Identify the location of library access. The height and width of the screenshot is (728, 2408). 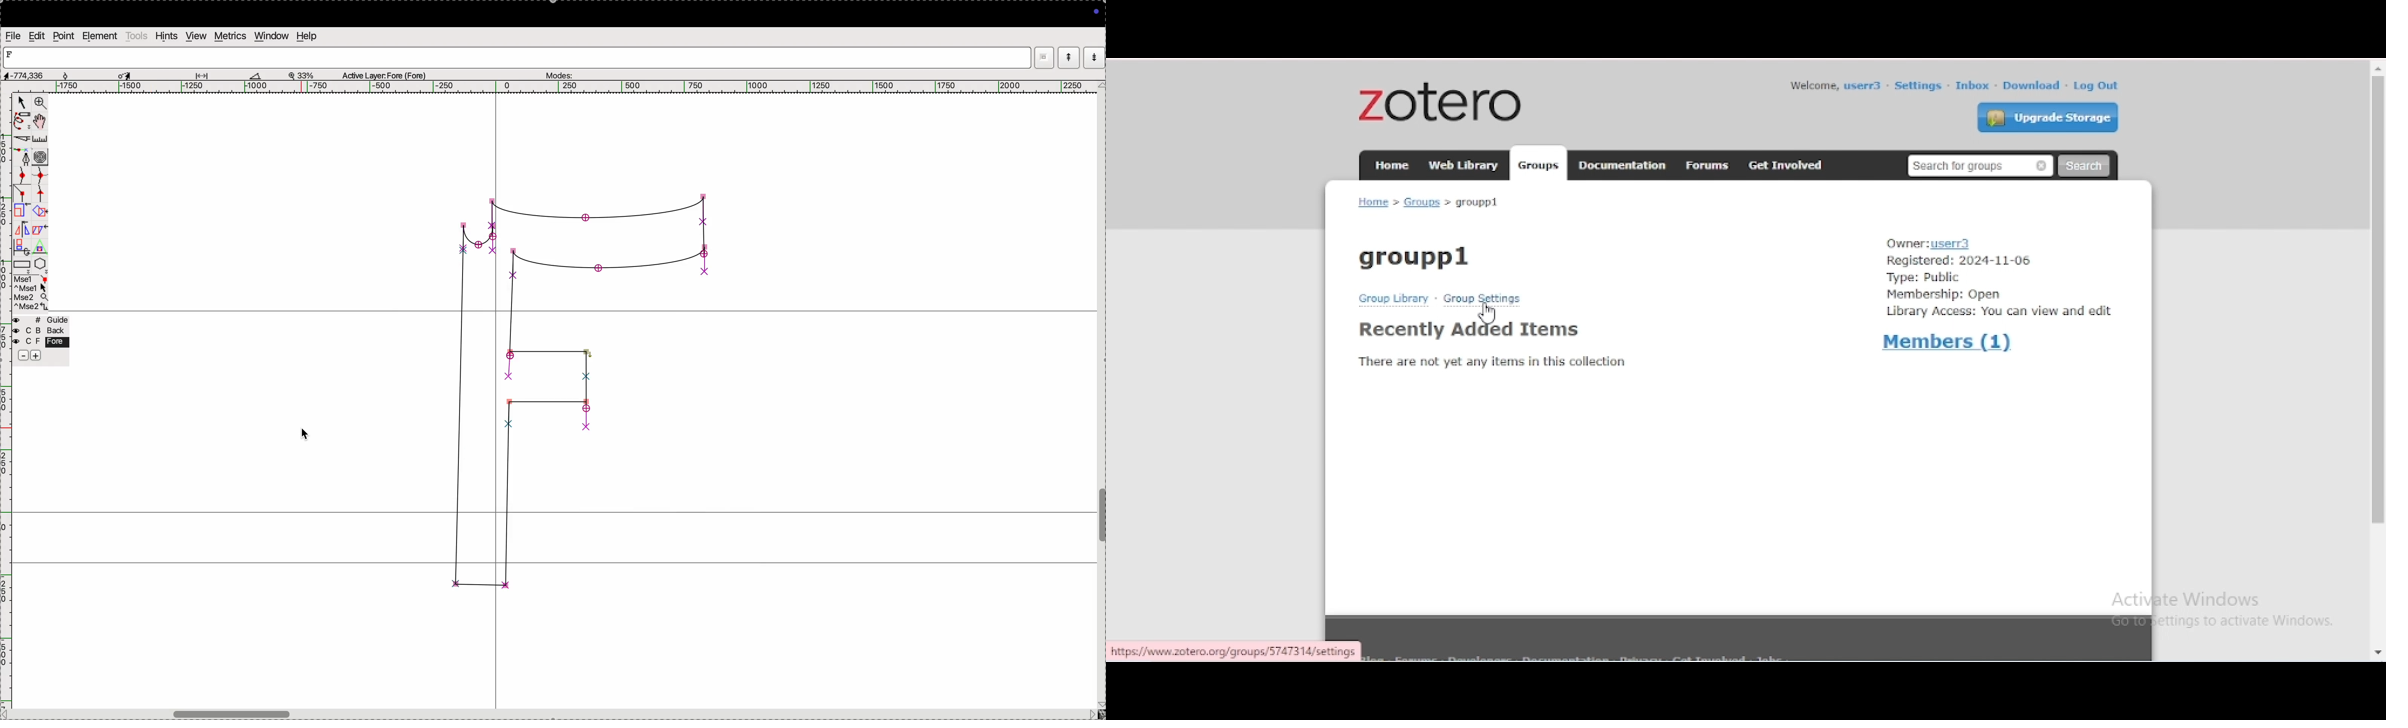
(1999, 313).